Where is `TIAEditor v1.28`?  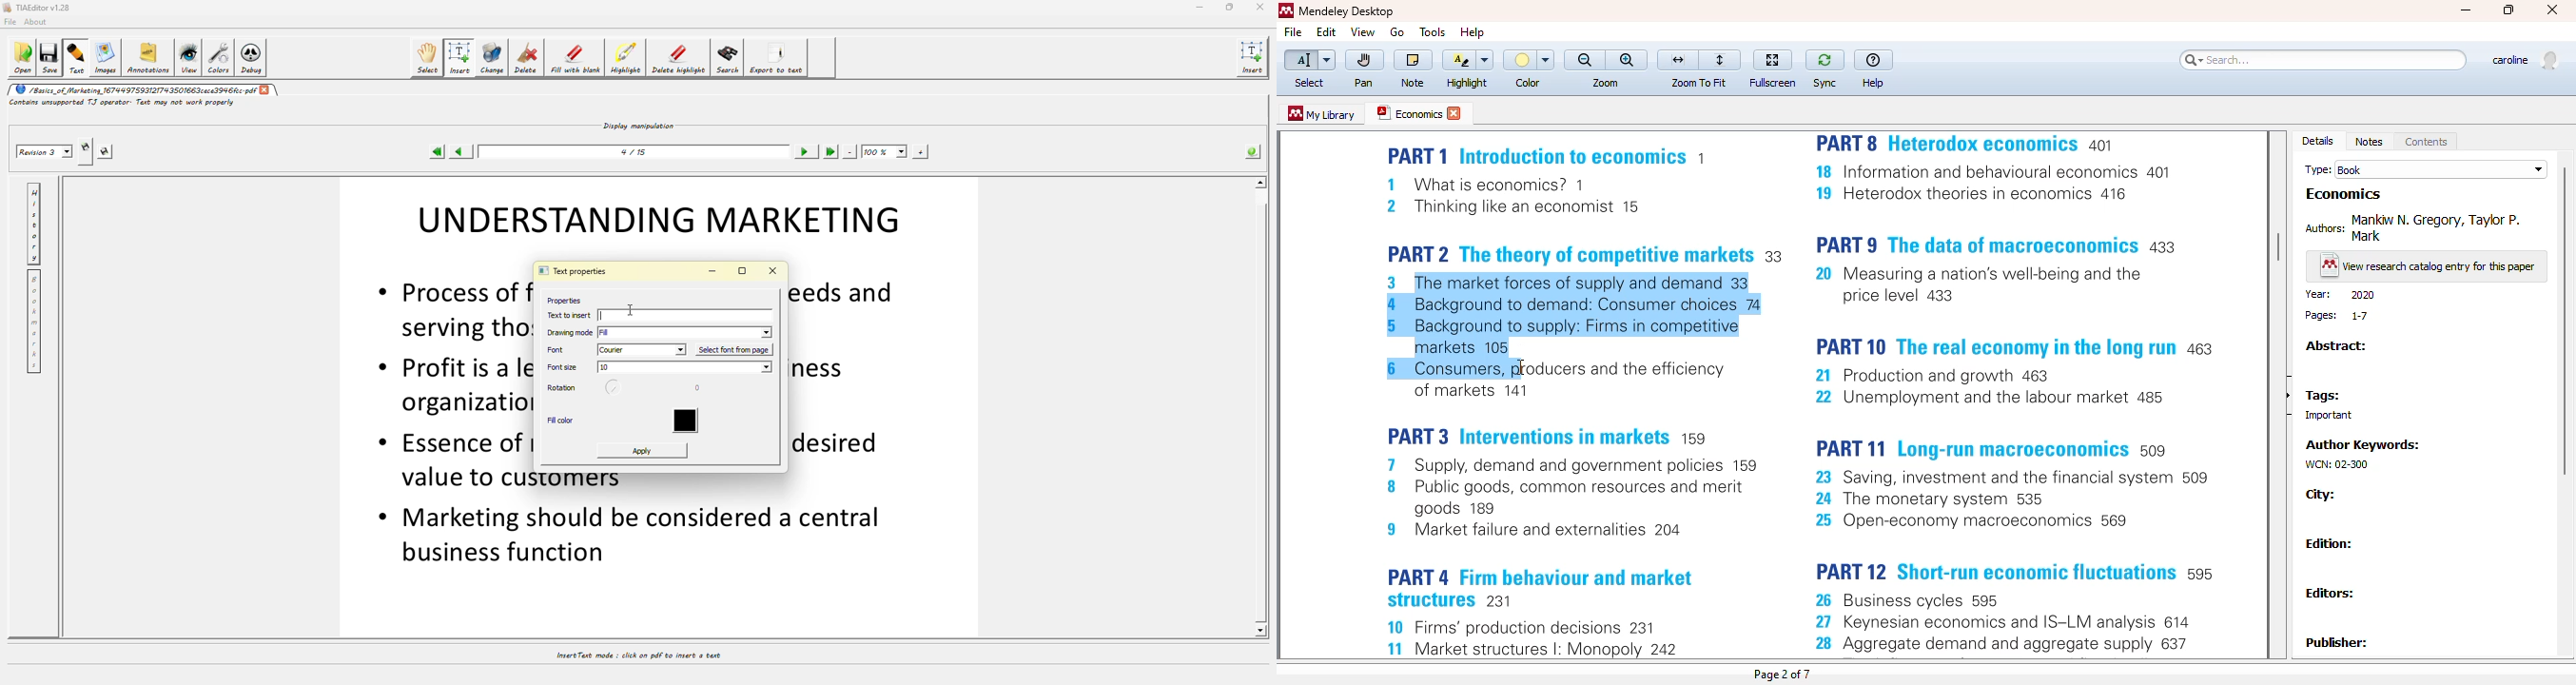 TIAEditor v1.28 is located at coordinates (41, 7).